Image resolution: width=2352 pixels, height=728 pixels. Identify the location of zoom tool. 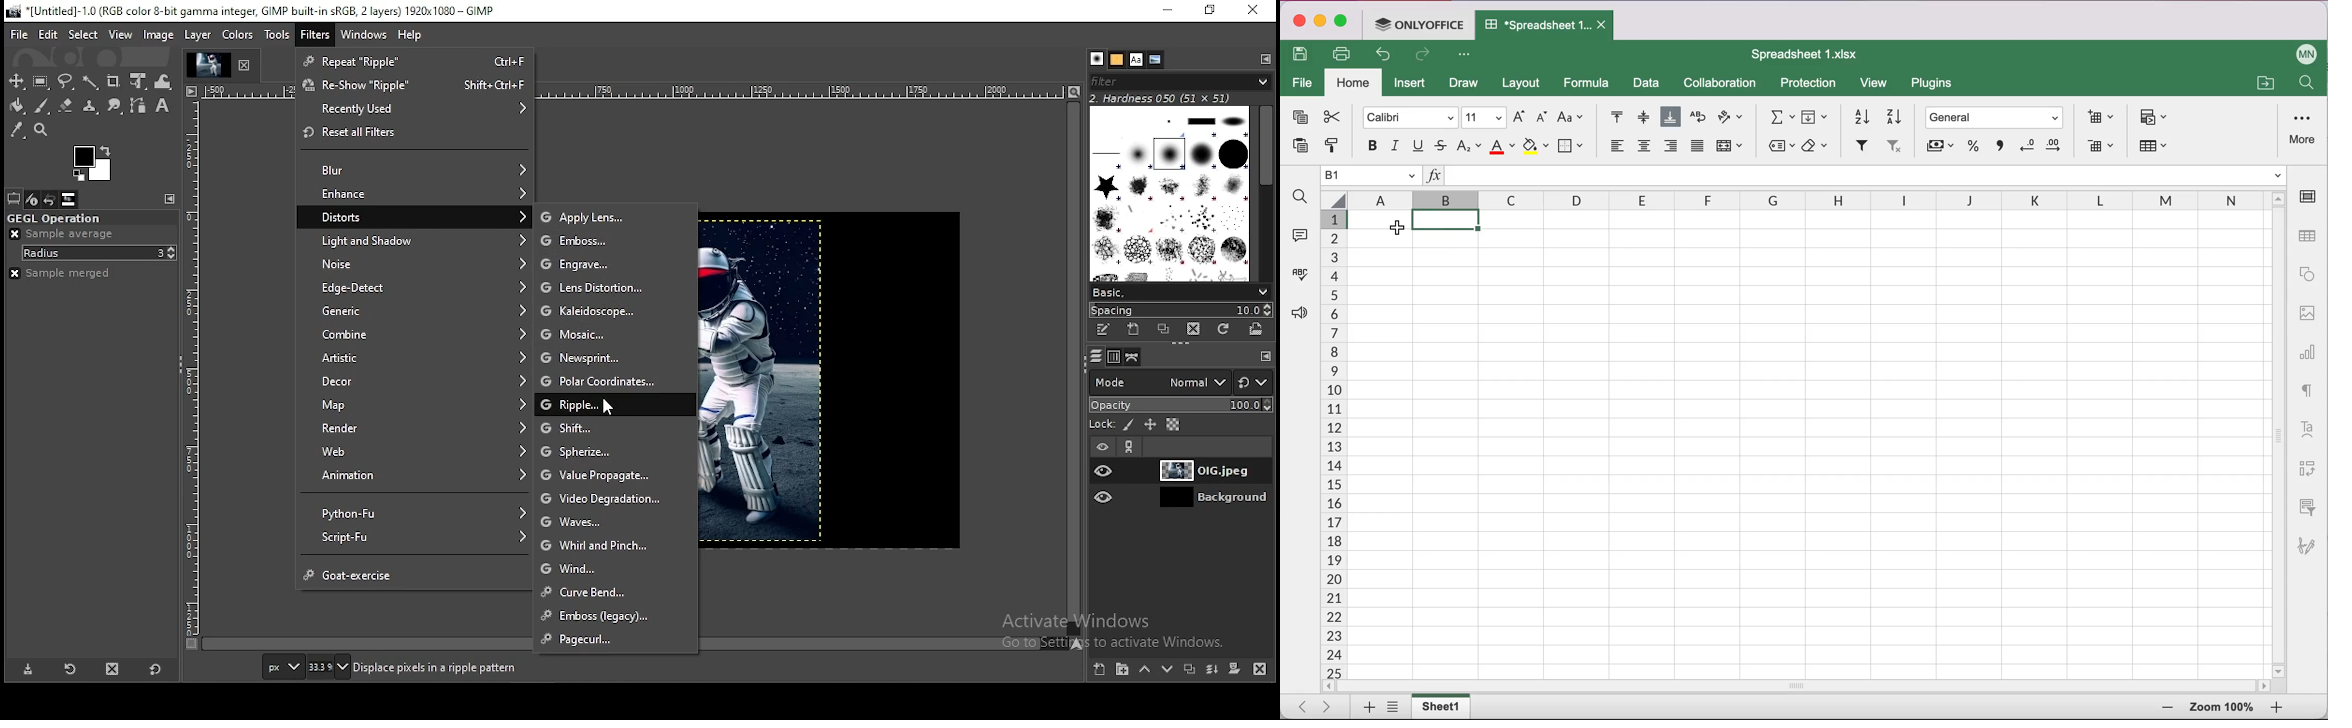
(41, 130).